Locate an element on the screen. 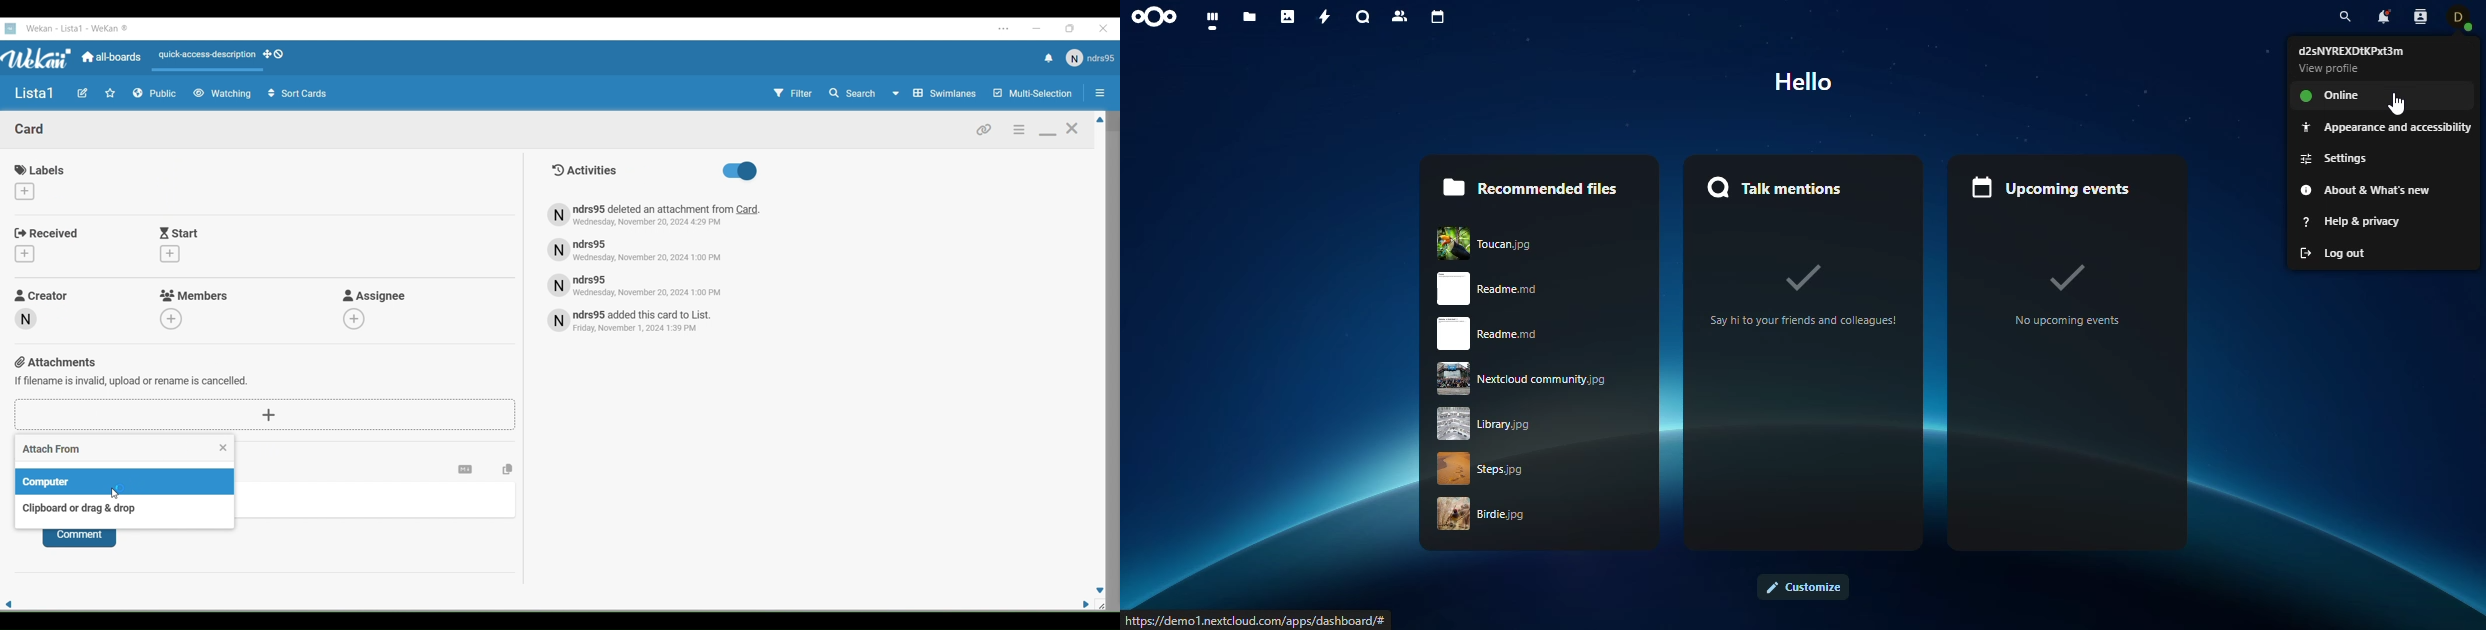  Text is located at coordinates (583, 170).